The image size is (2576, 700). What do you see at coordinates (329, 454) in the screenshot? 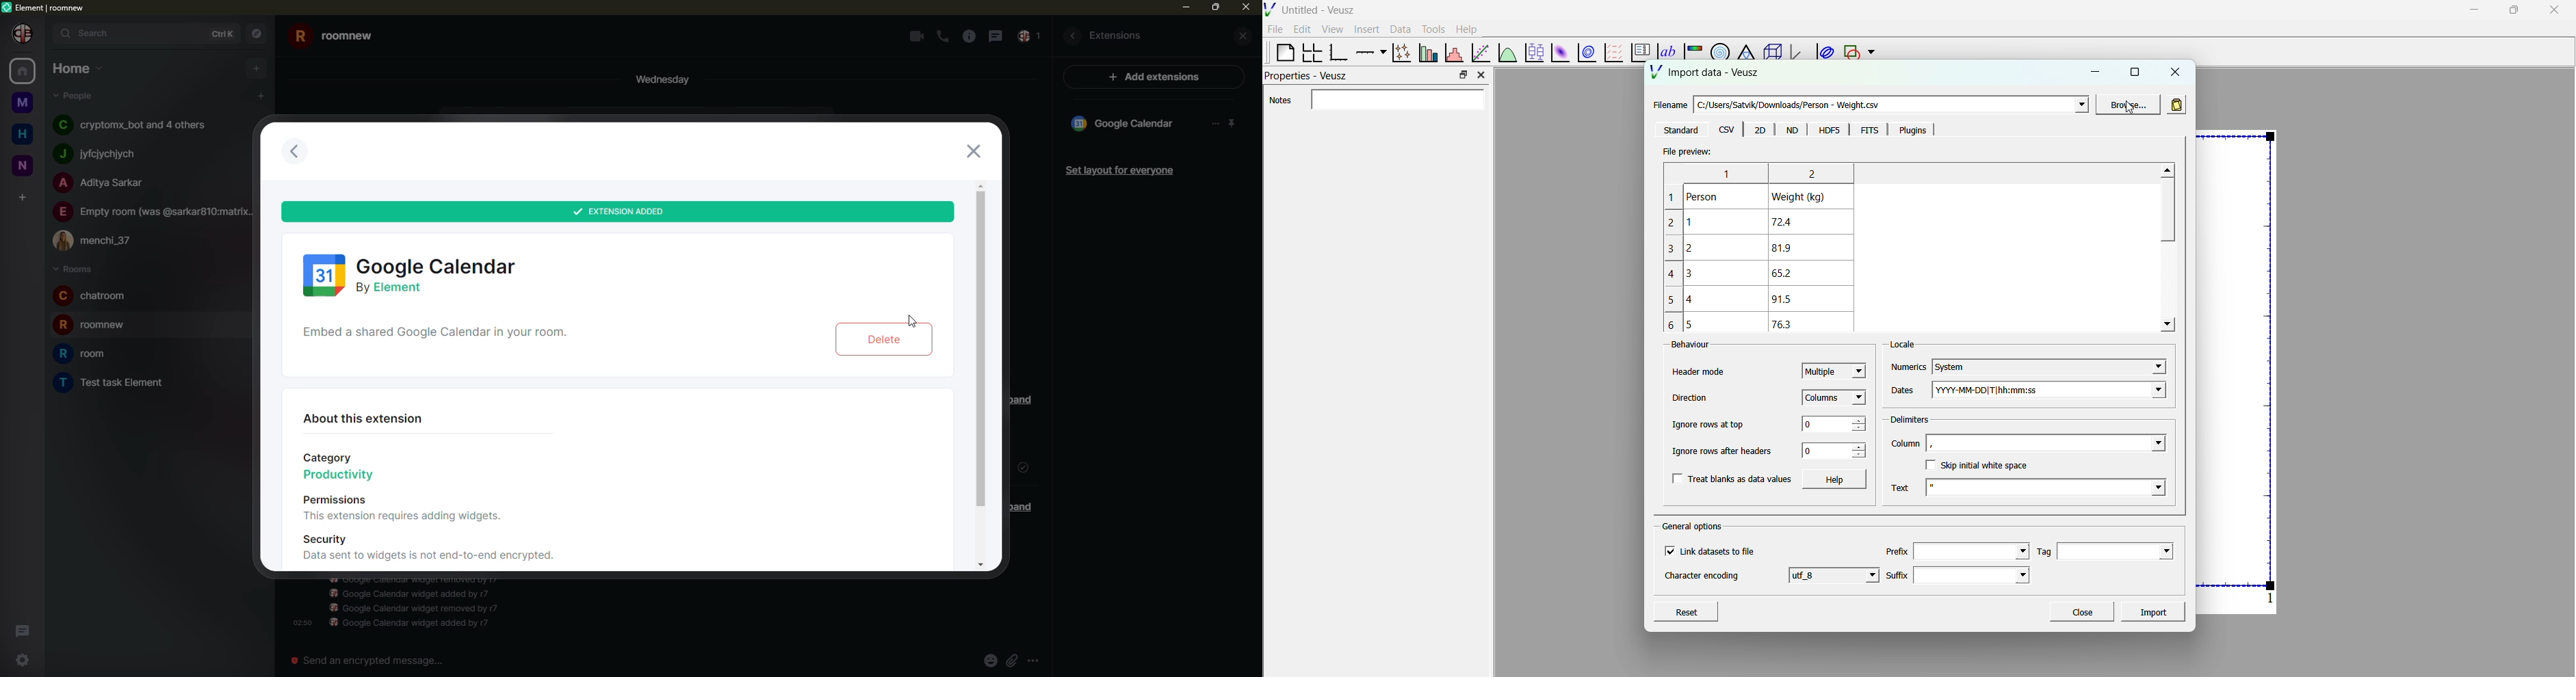
I see `Category` at bounding box center [329, 454].